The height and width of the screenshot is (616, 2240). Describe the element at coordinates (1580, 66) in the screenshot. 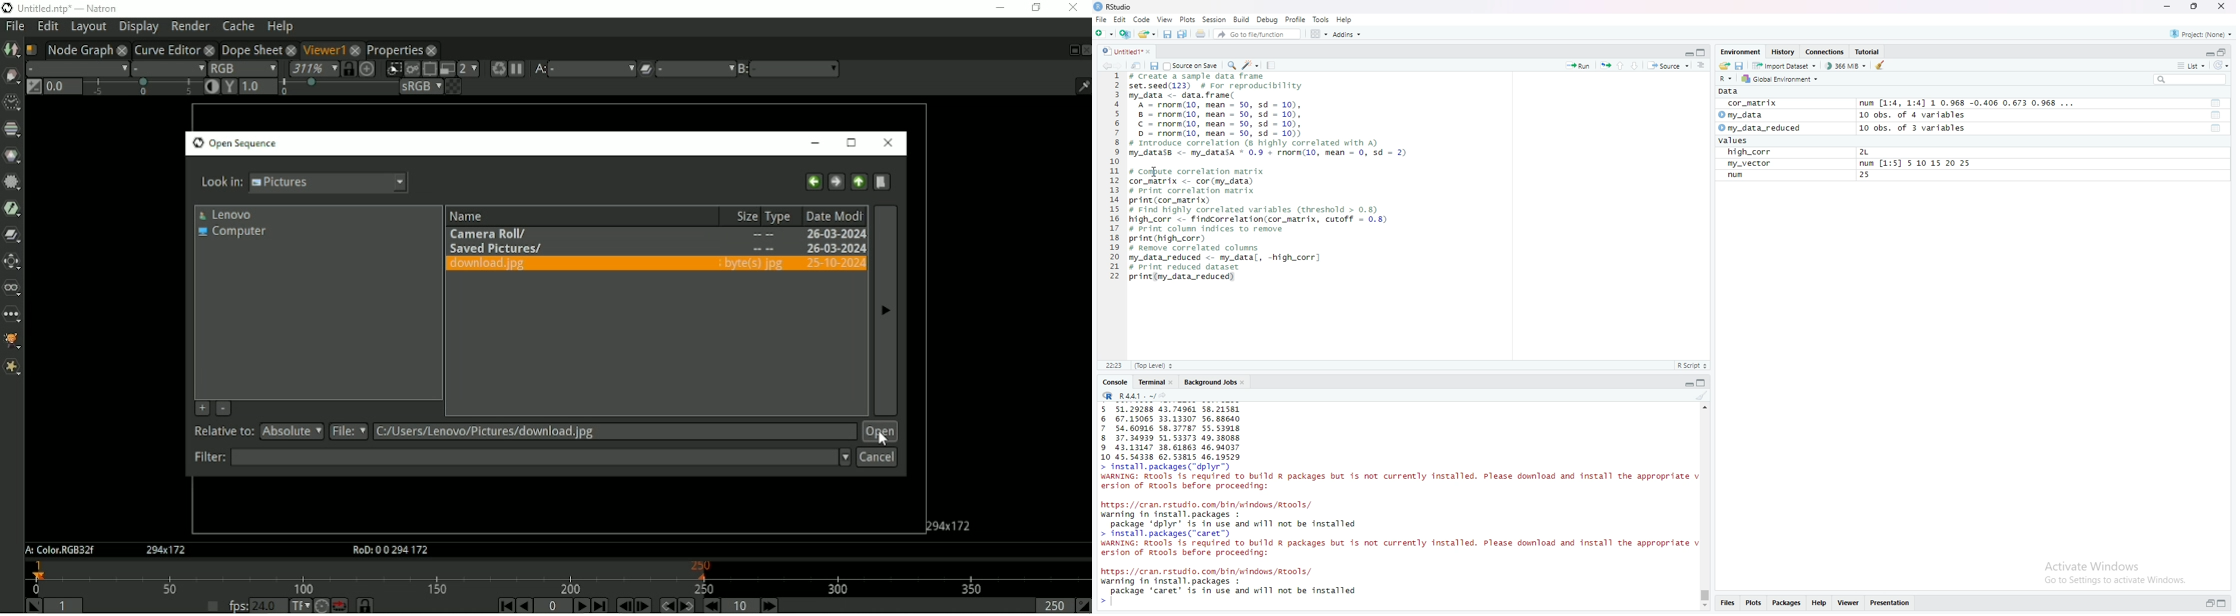

I see `Run` at that location.